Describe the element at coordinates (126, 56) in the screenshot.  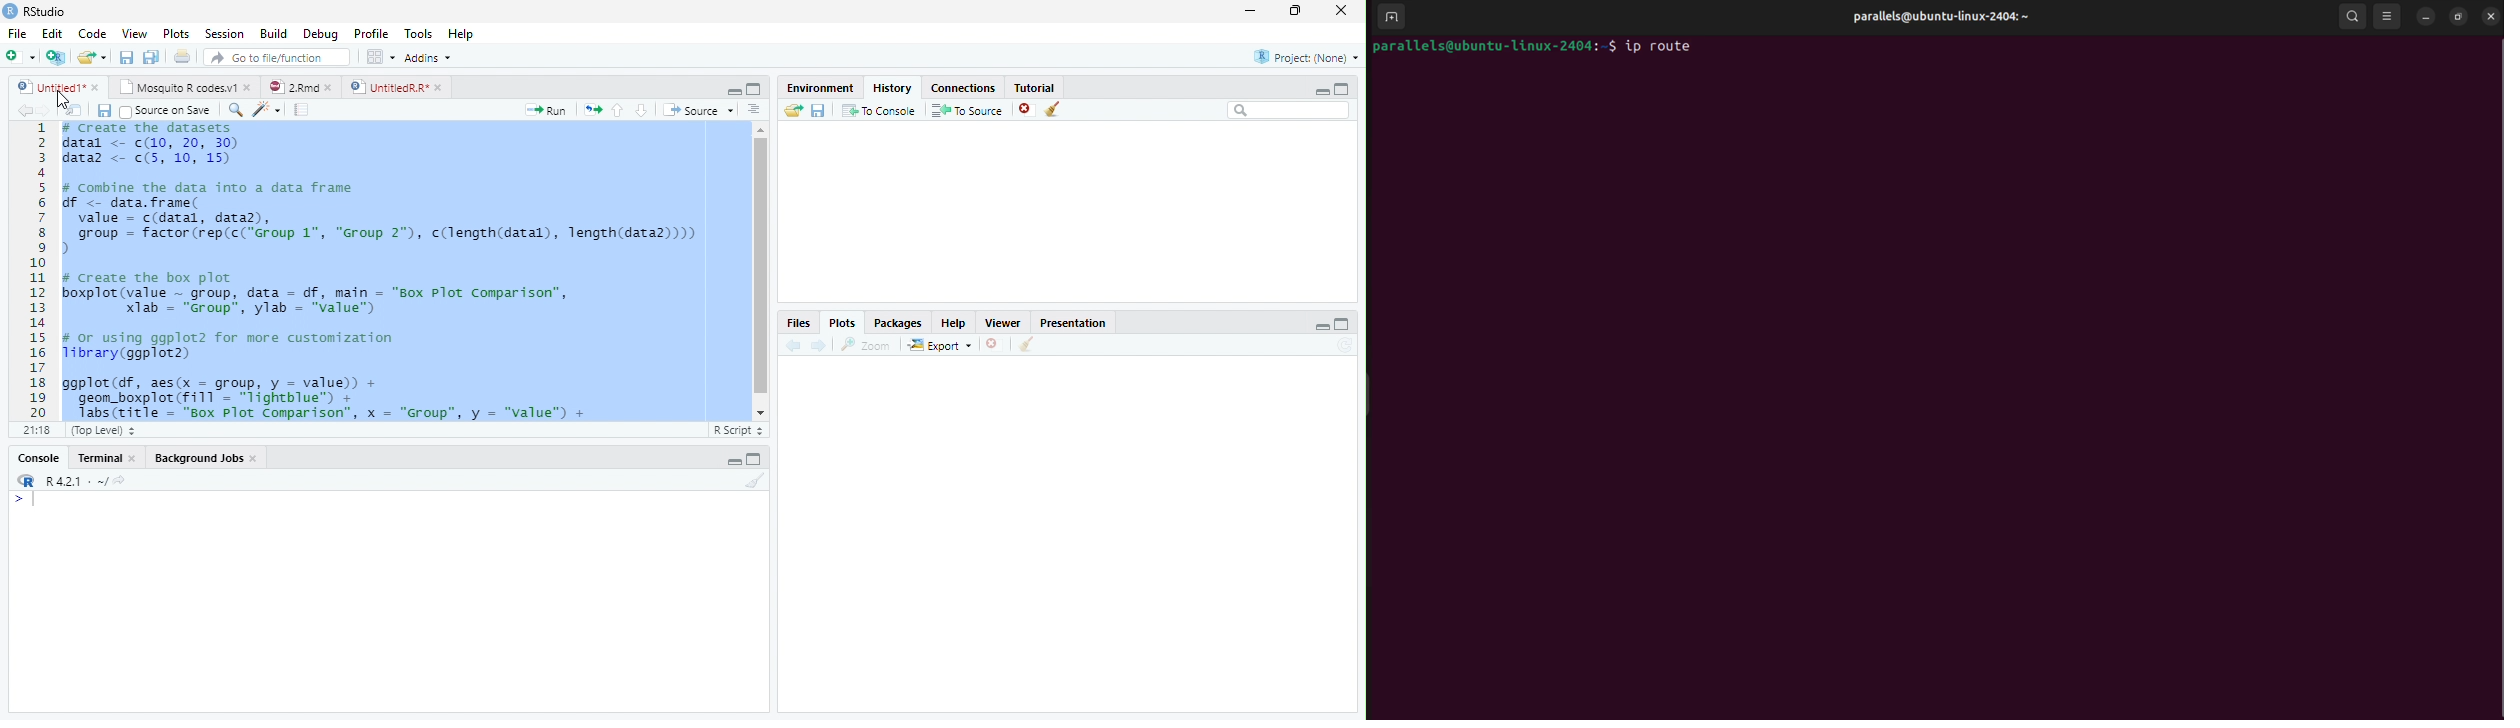
I see `Save current document` at that location.